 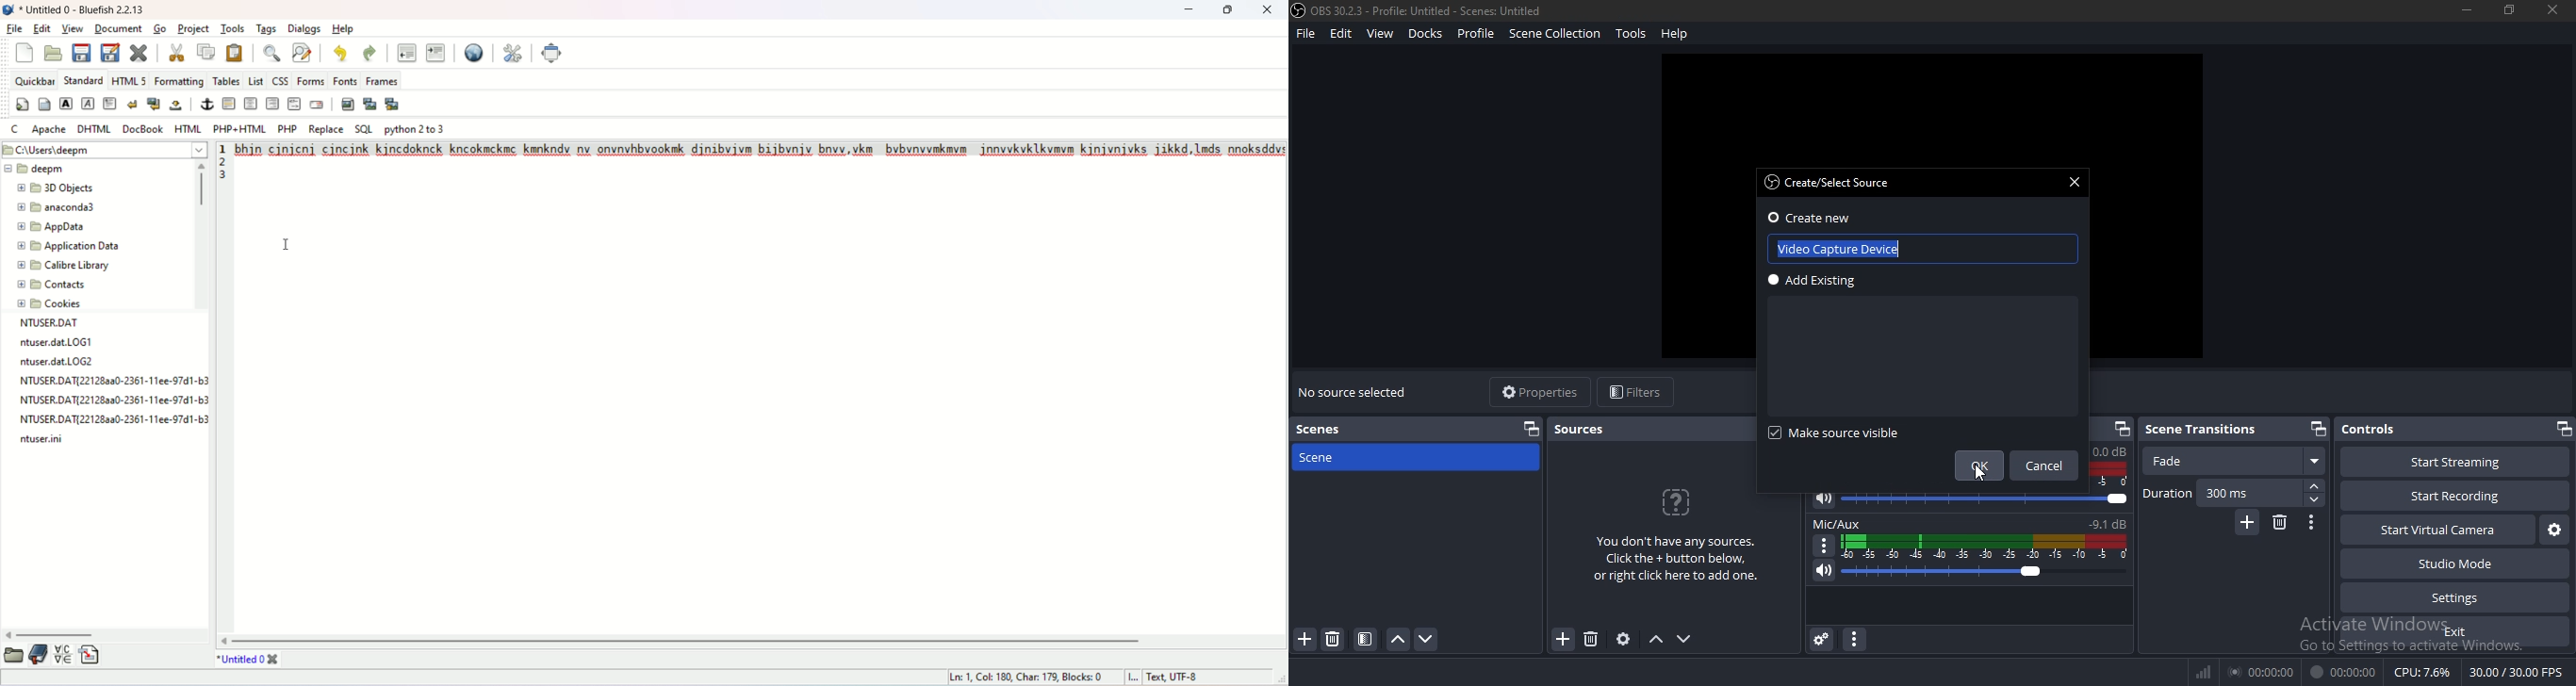 What do you see at coordinates (15, 656) in the screenshot?
I see `open` at bounding box center [15, 656].